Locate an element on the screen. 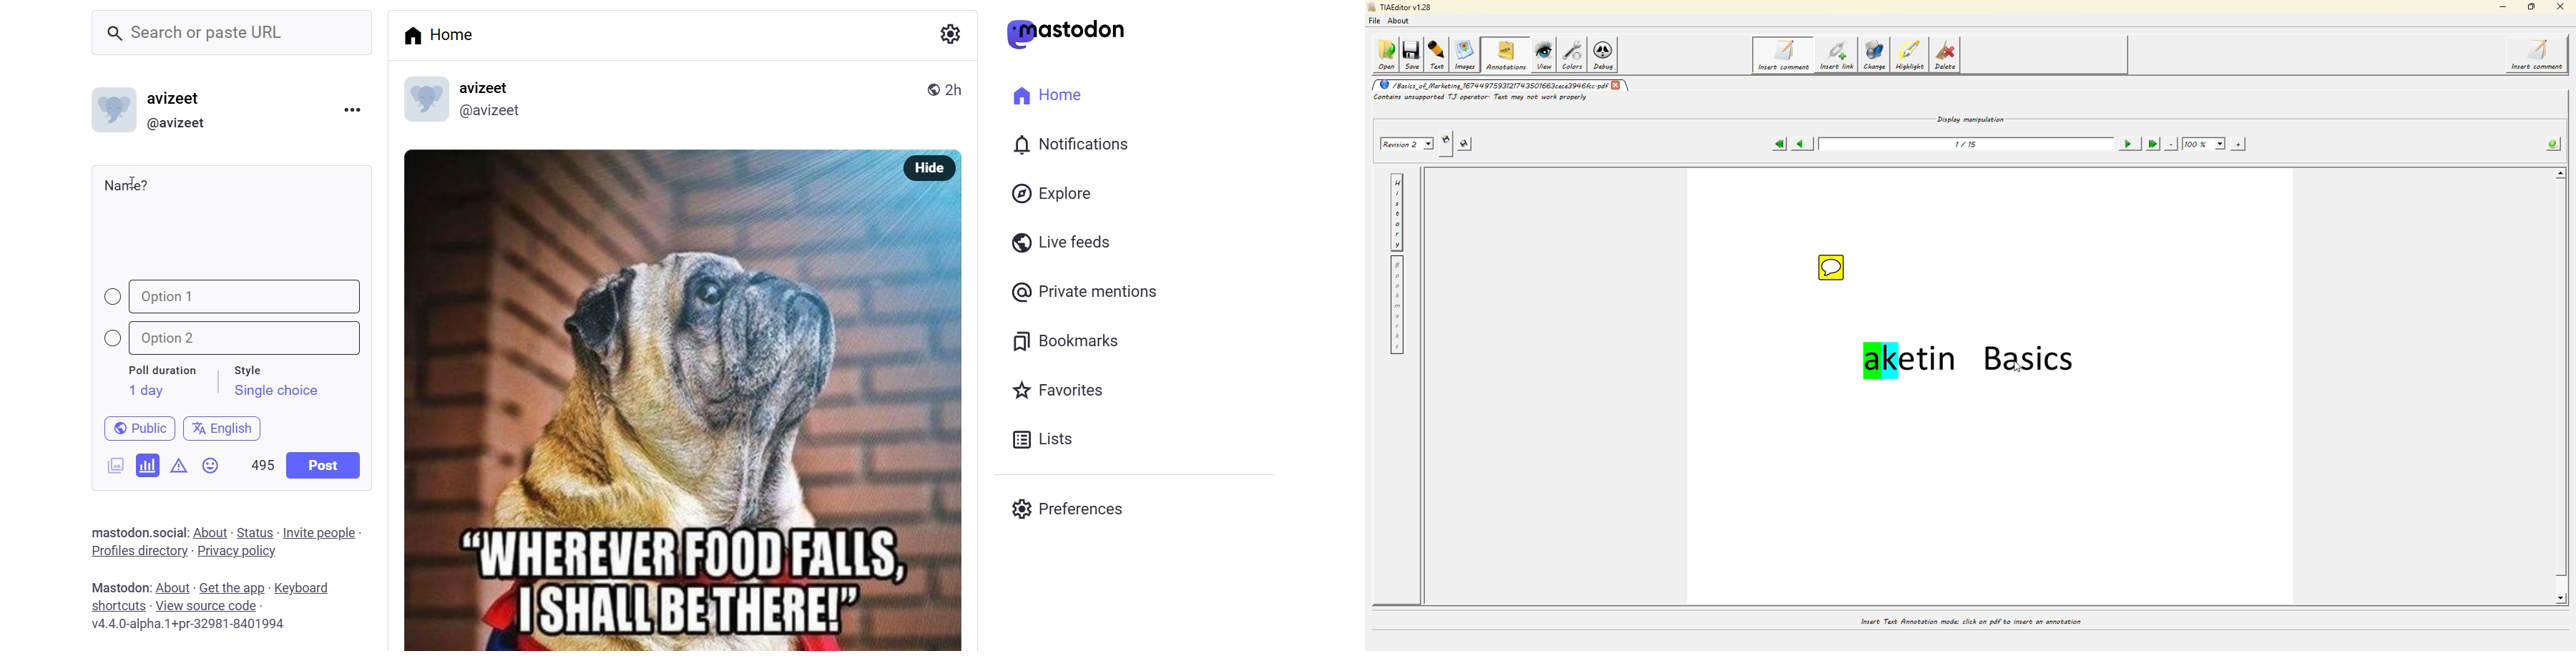  list is located at coordinates (1039, 439).